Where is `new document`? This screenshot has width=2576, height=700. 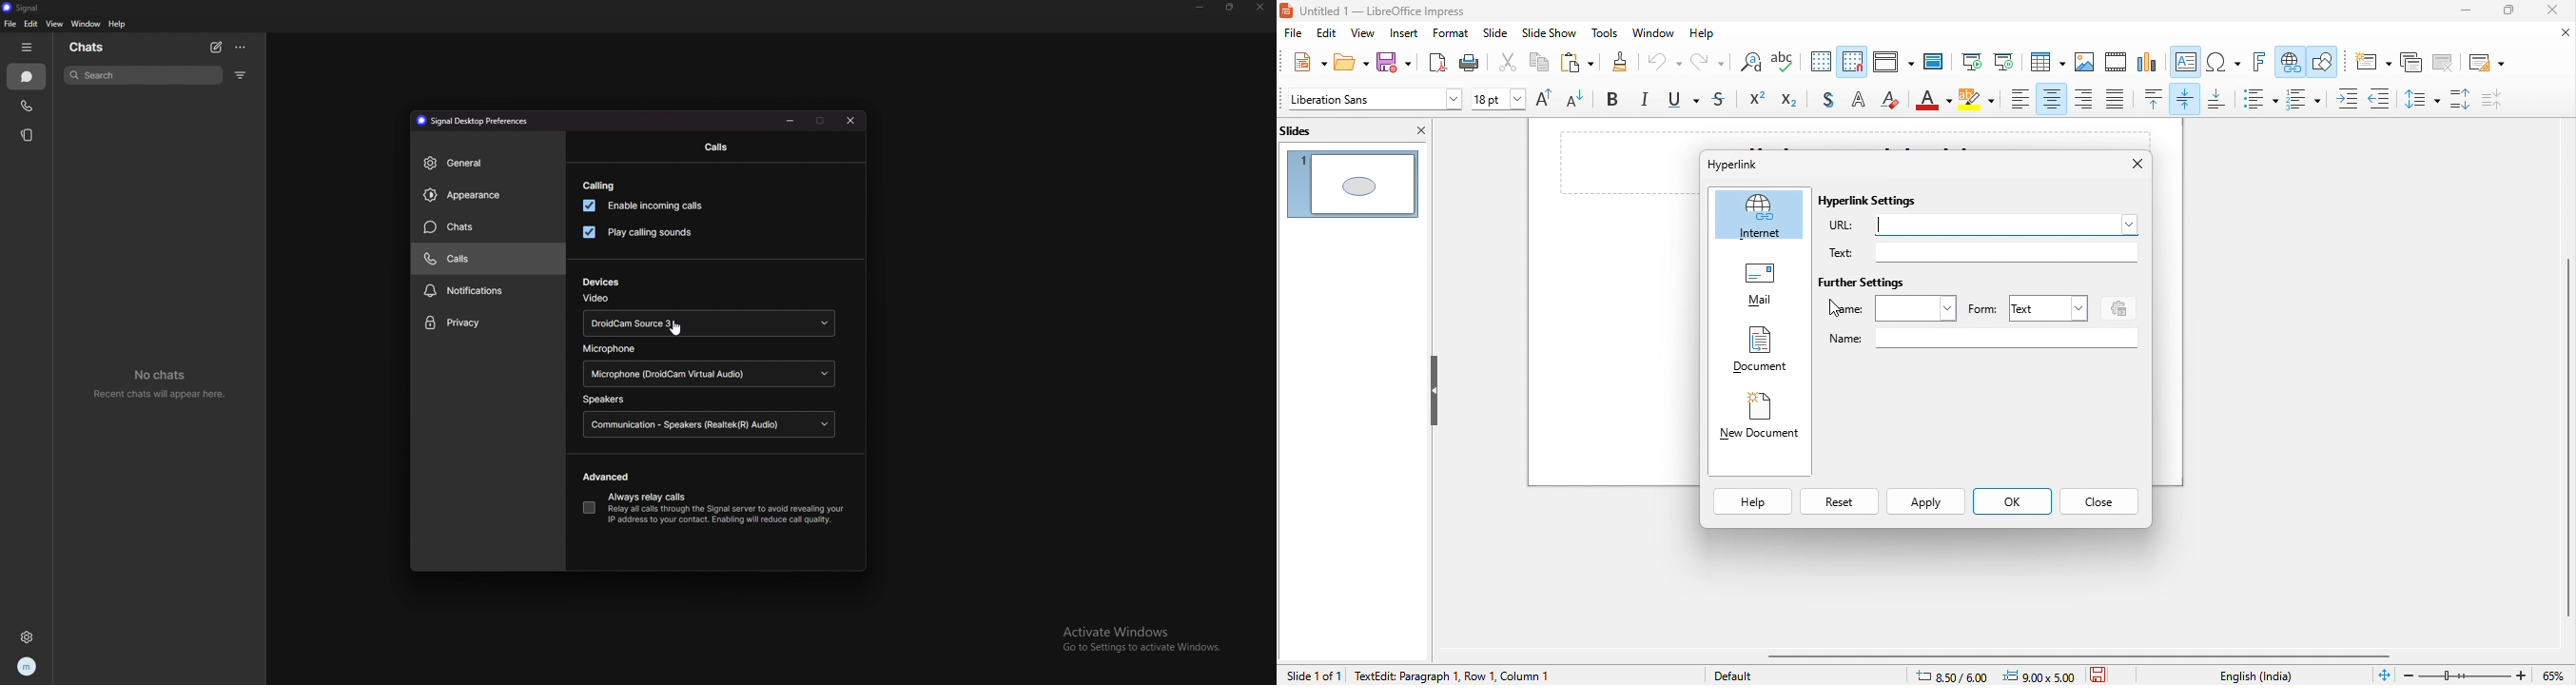 new document is located at coordinates (1759, 421).